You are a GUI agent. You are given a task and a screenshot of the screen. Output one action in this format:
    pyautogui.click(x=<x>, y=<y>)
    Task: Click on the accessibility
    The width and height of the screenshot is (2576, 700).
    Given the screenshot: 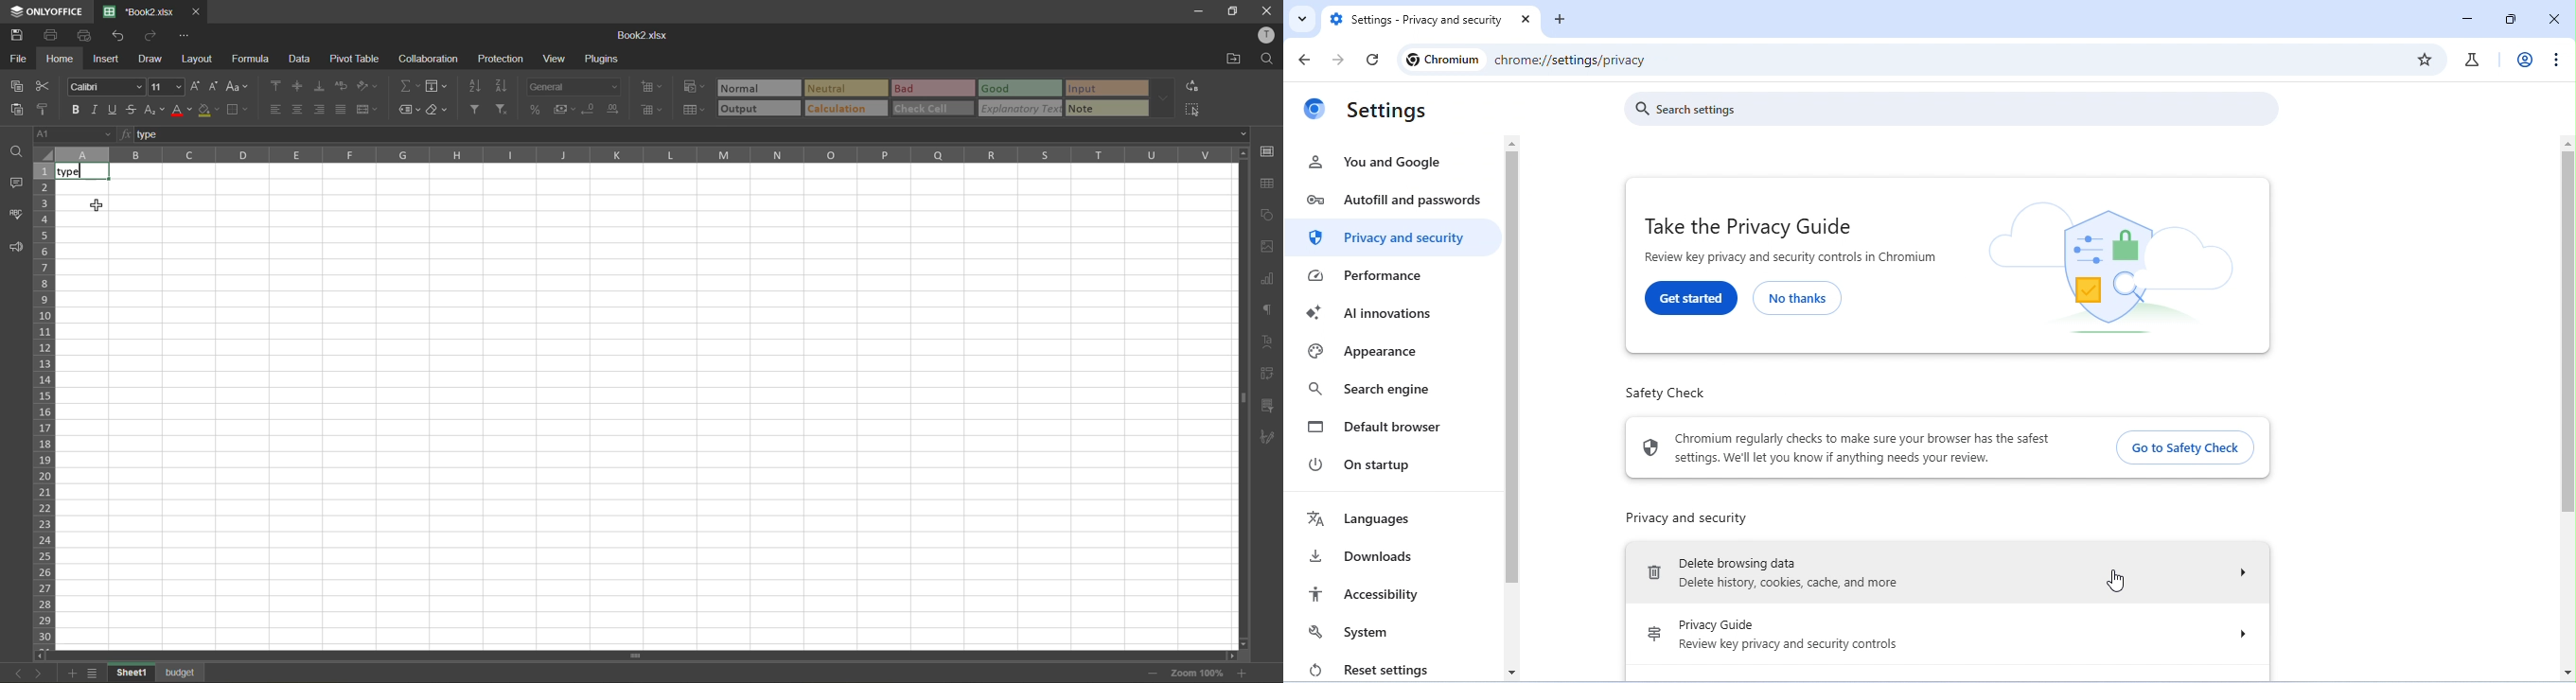 What is the action you would take?
    pyautogui.click(x=1366, y=594)
    